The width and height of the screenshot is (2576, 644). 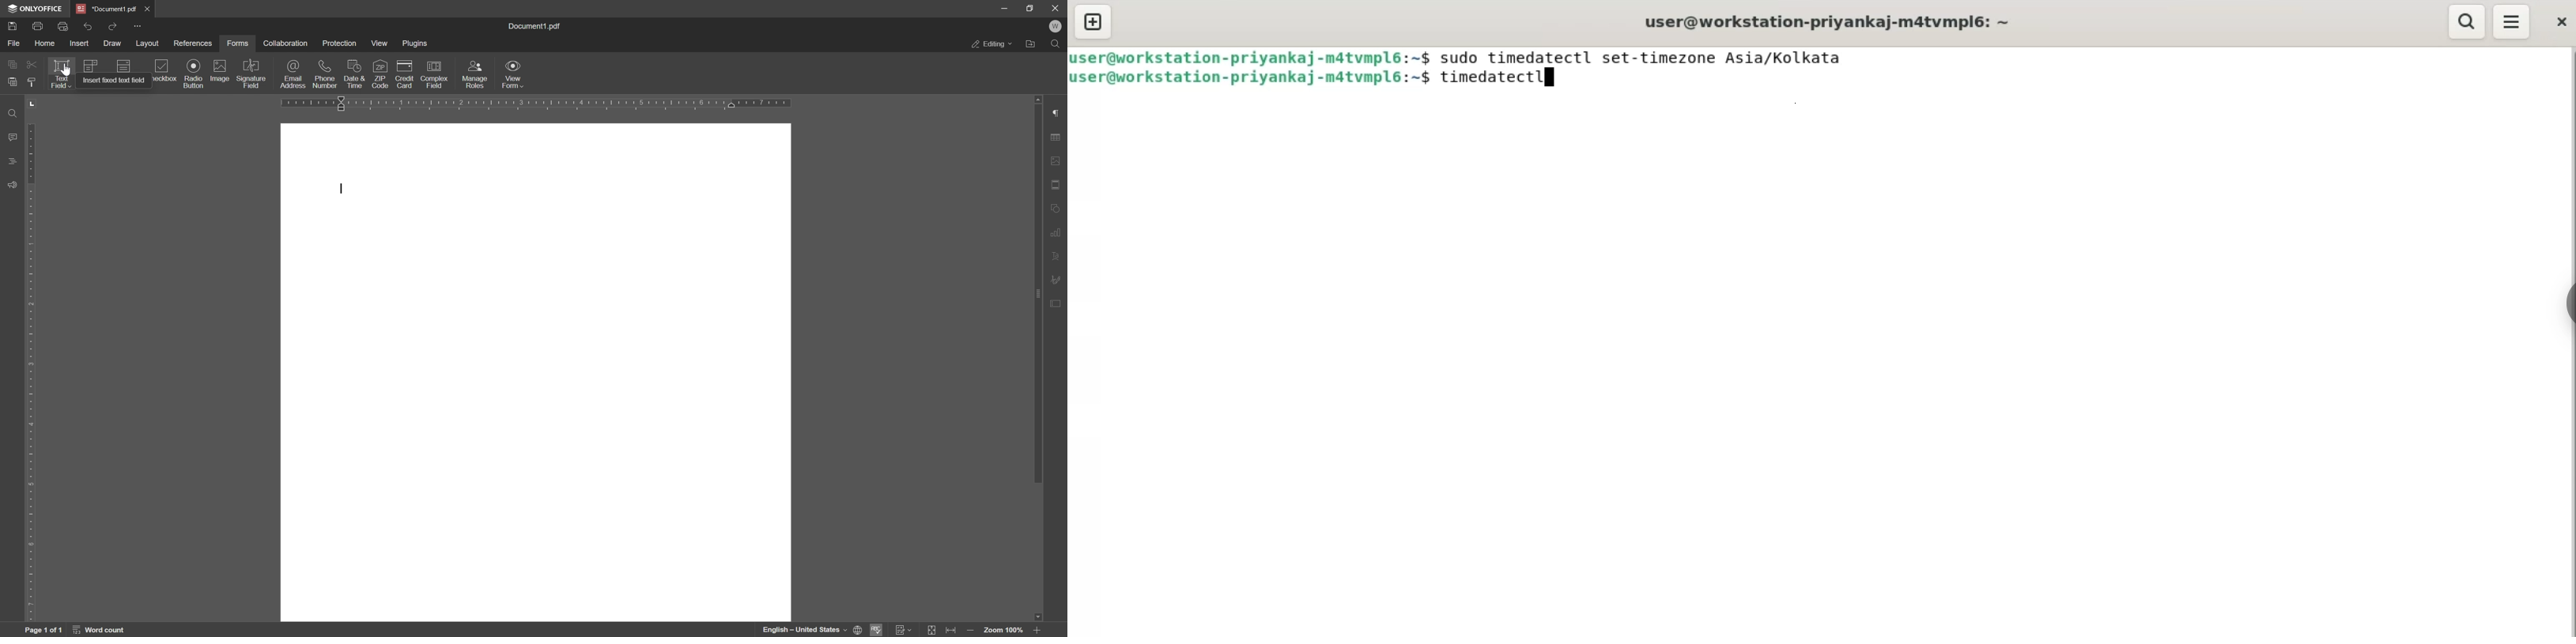 I want to click on scroll up, so click(x=1035, y=99).